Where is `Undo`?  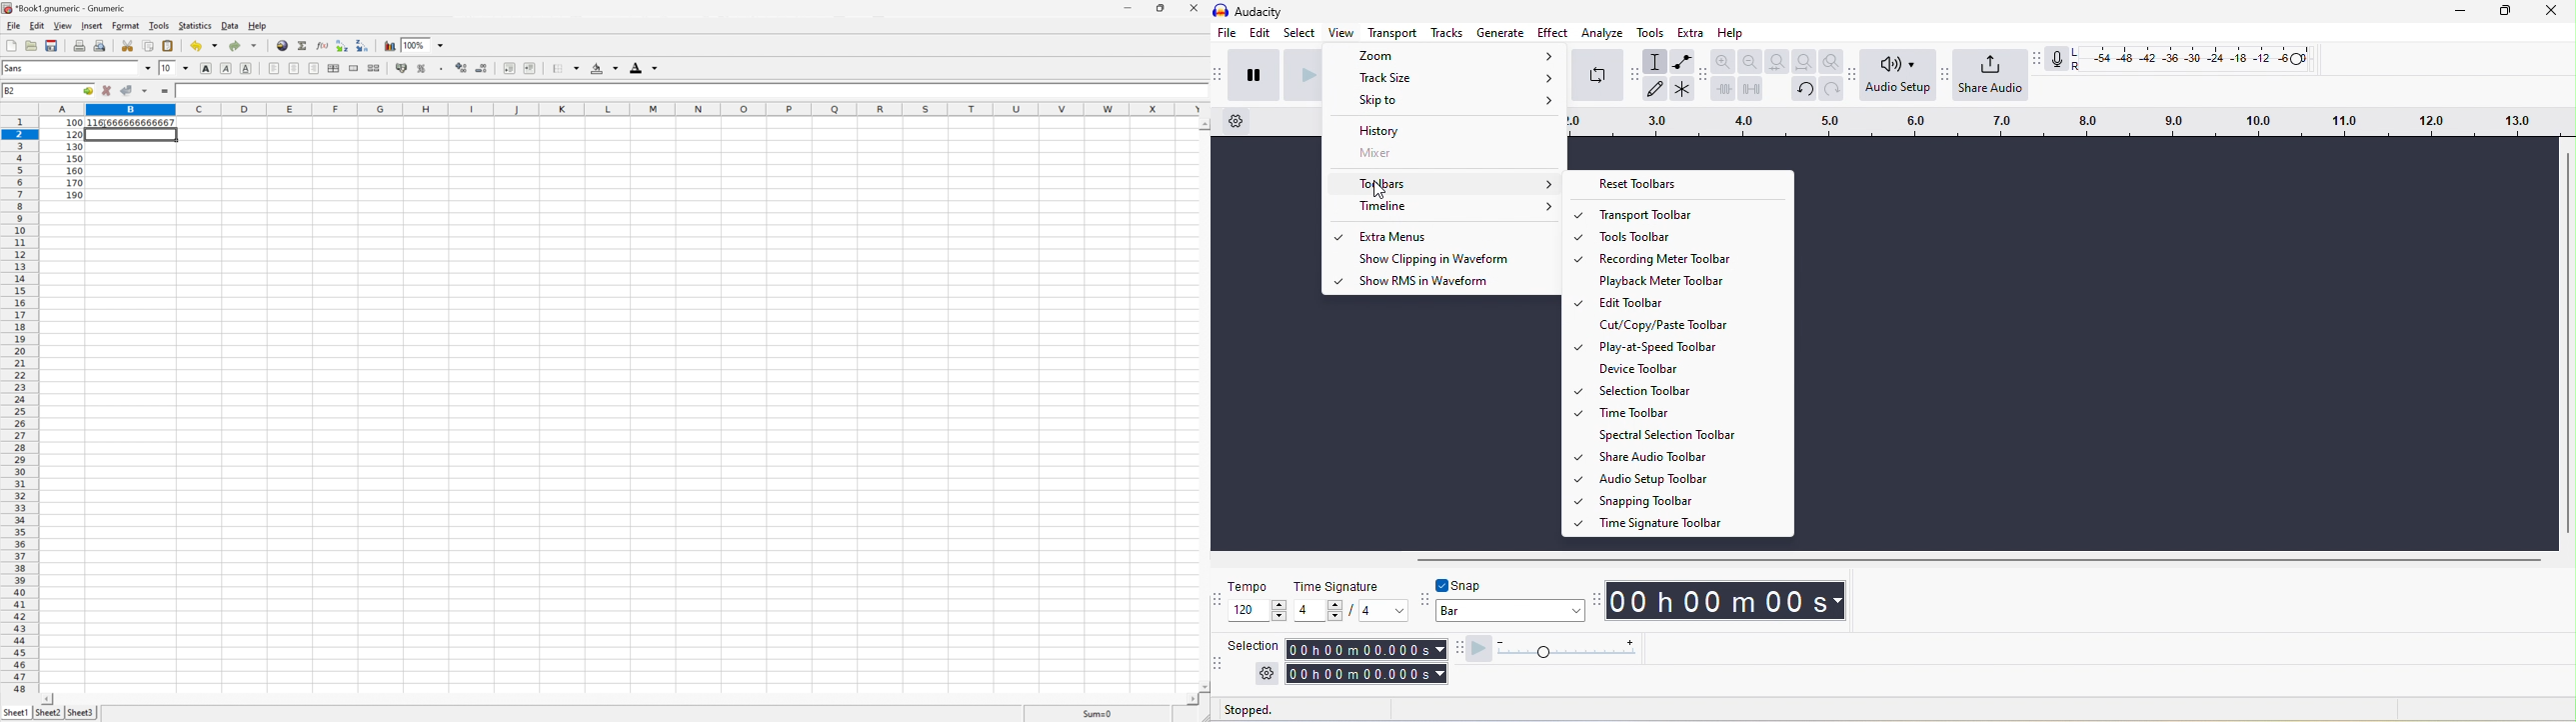
Undo is located at coordinates (202, 46).